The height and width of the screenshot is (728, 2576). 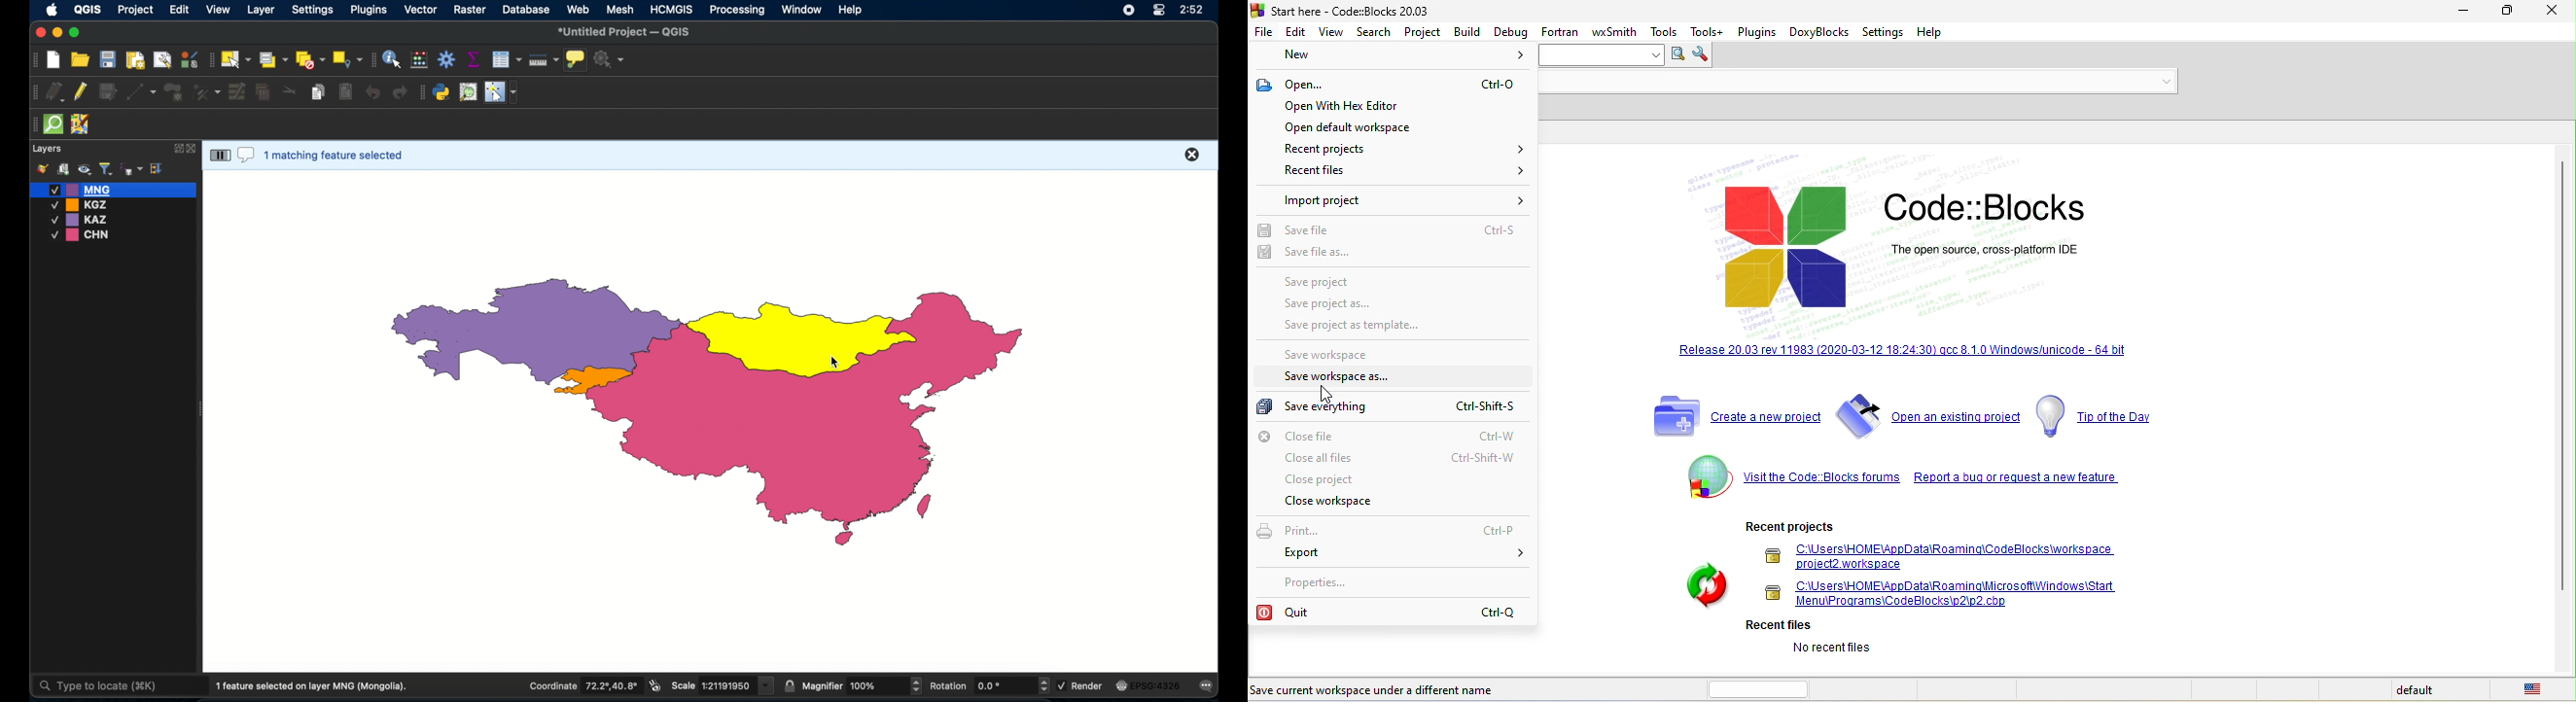 What do you see at coordinates (1379, 128) in the screenshot?
I see `open default workspace` at bounding box center [1379, 128].